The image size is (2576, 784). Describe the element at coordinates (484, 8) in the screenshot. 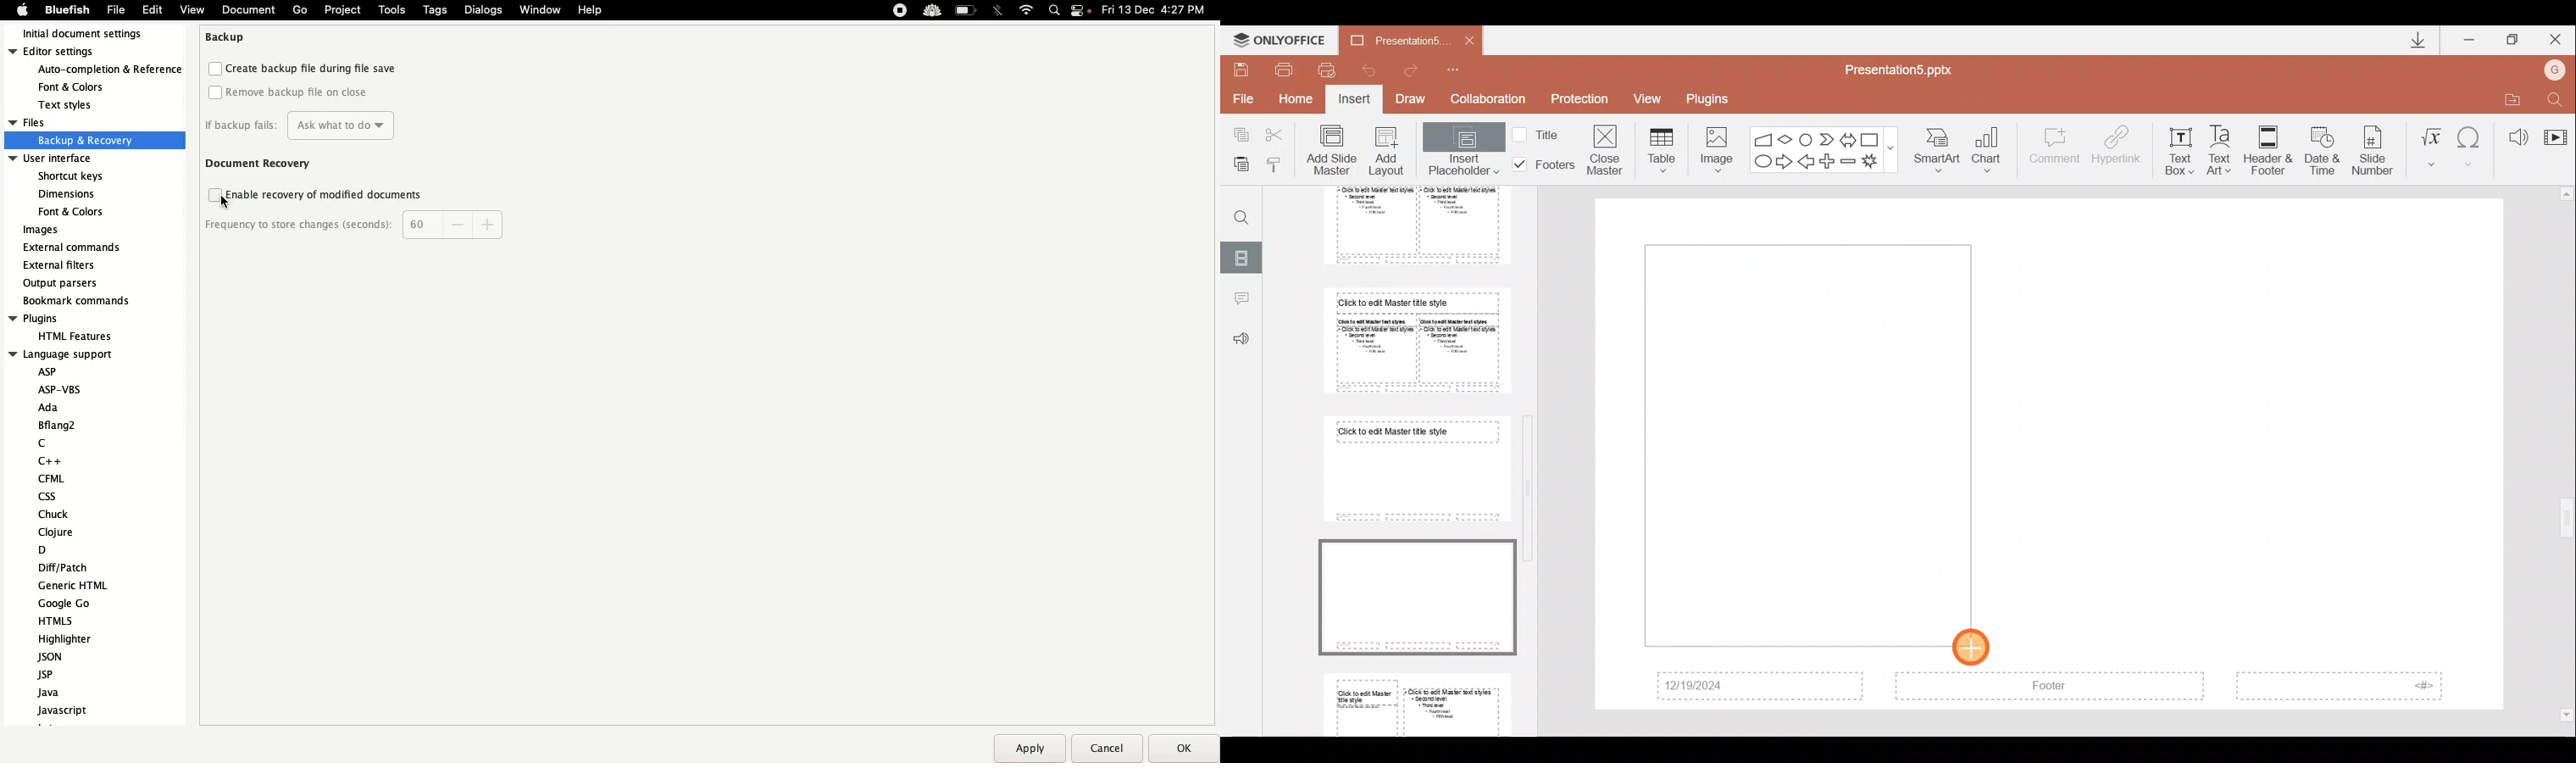

I see `Dialogs` at that location.